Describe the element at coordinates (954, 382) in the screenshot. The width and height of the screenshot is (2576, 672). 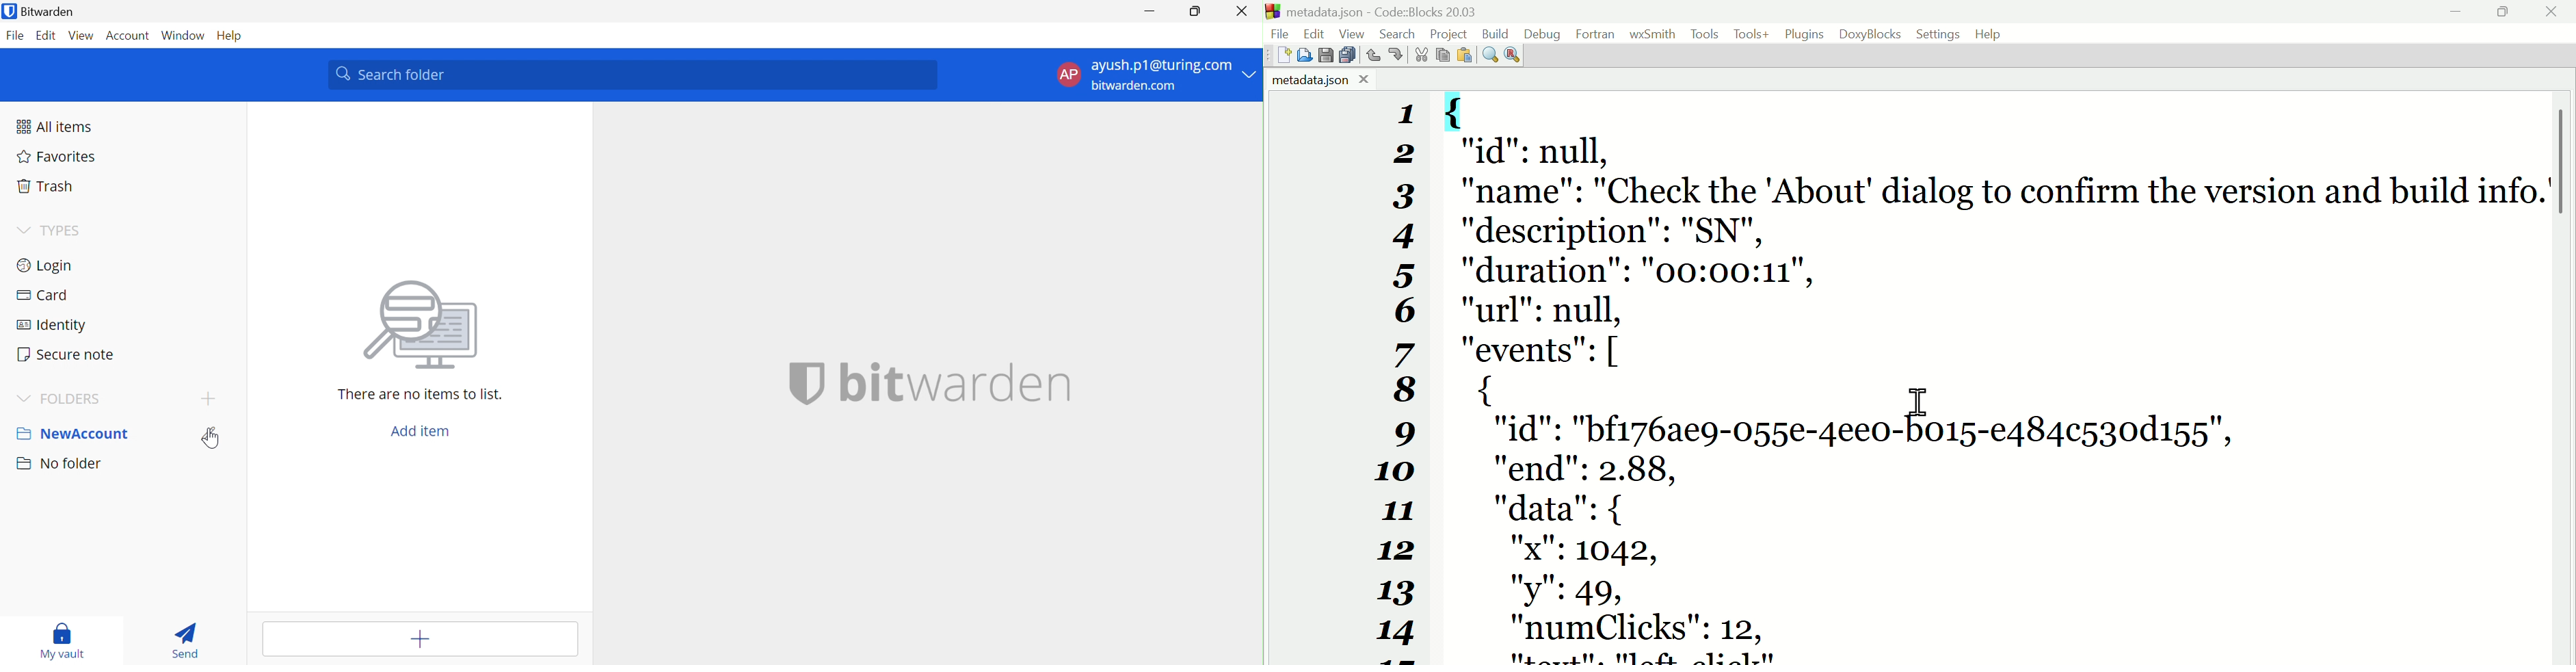
I see `bitwarden` at that location.